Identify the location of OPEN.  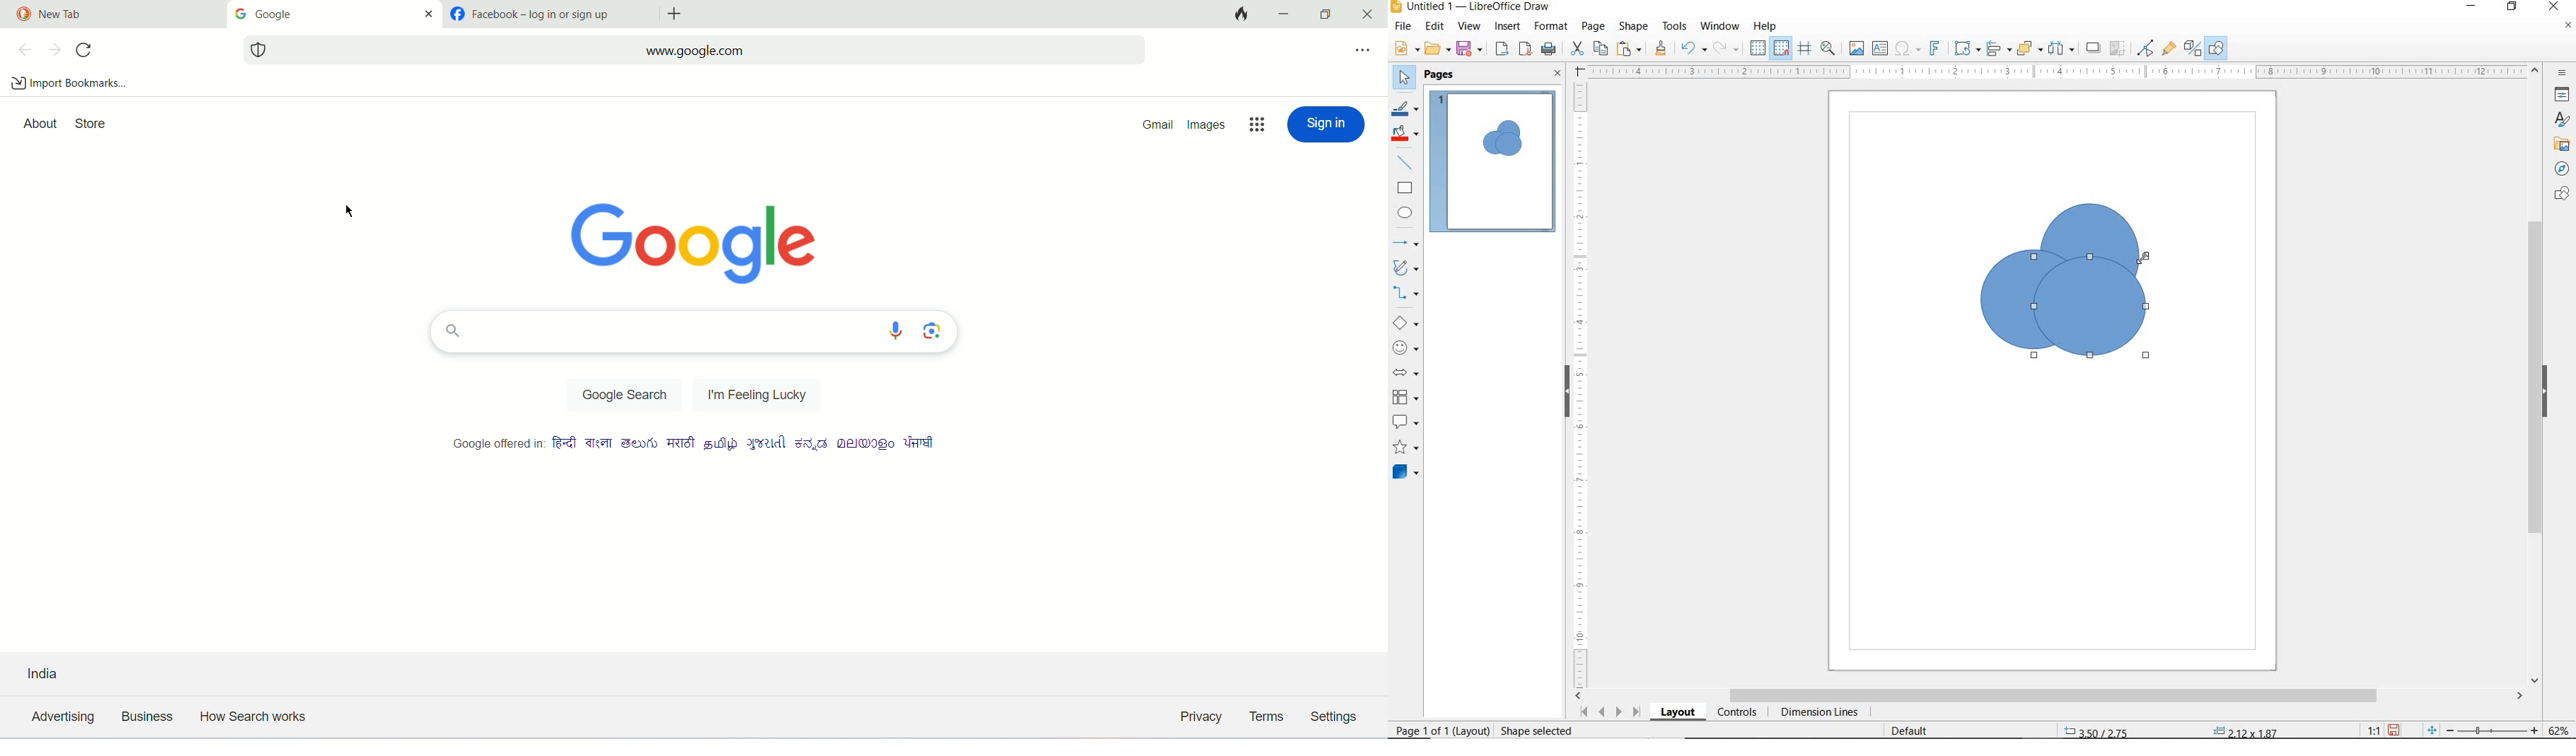
(1437, 50).